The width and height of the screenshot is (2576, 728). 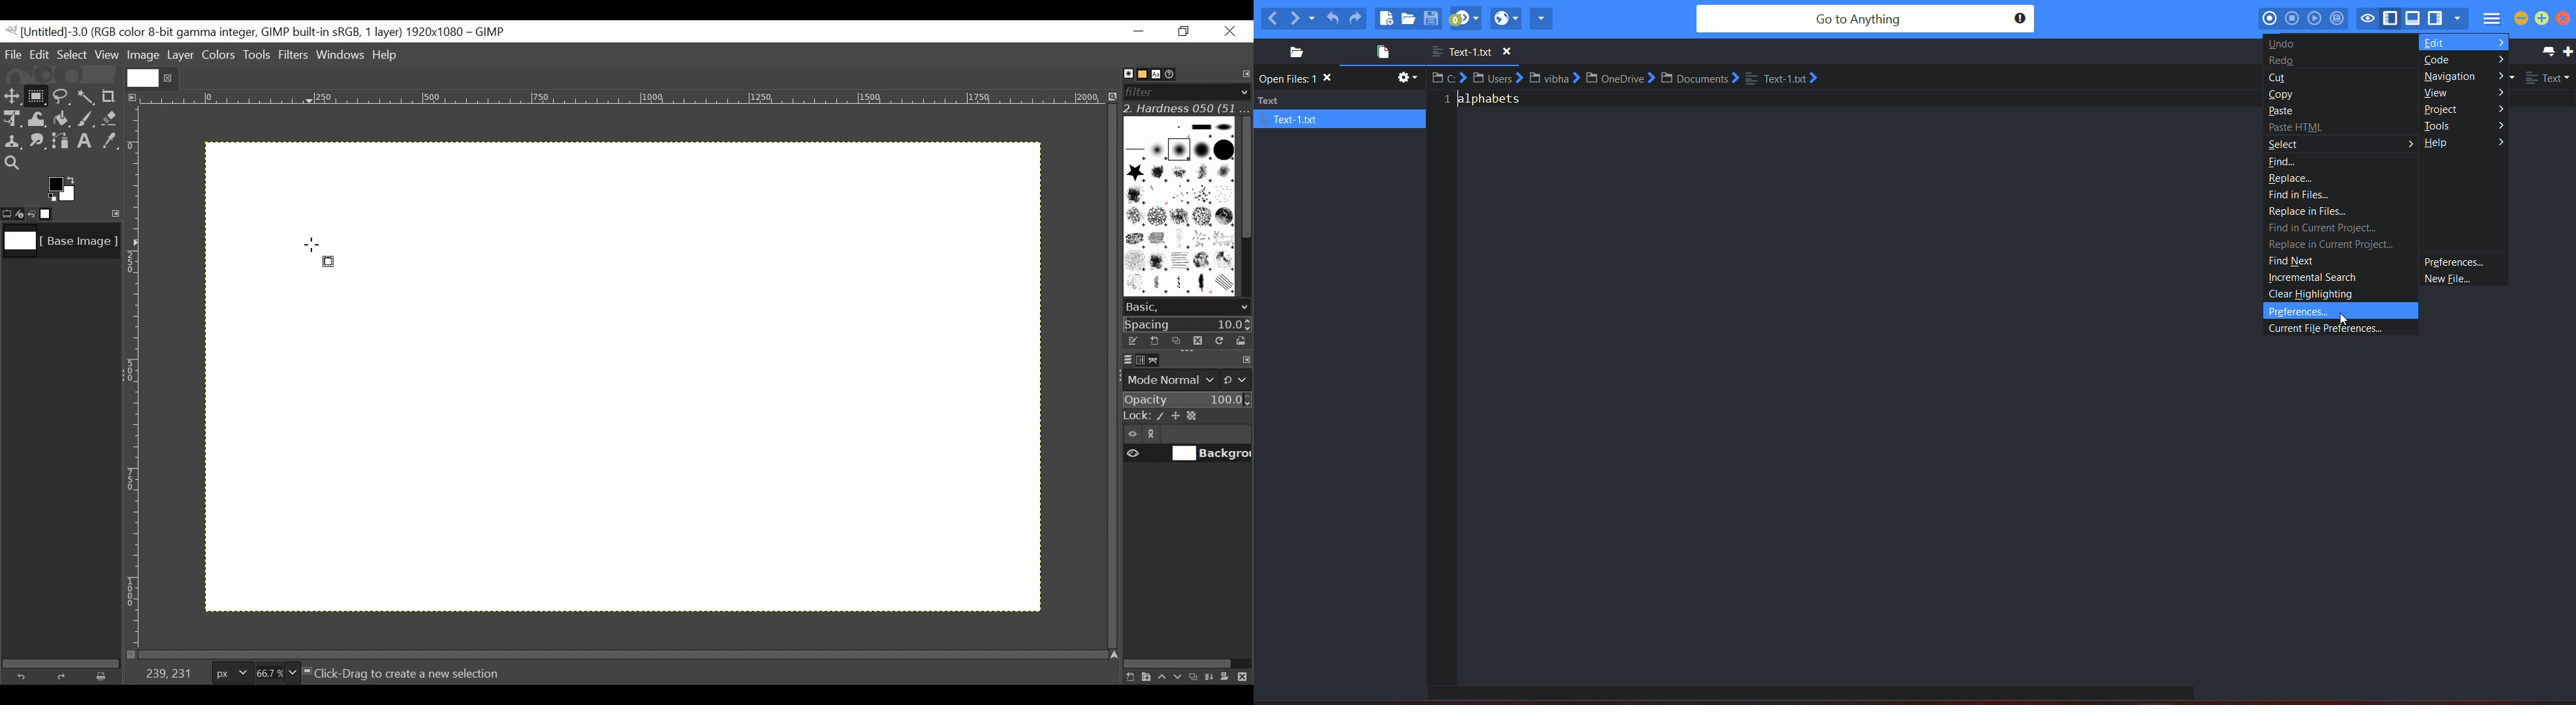 What do you see at coordinates (328, 262) in the screenshot?
I see `Rectangle select` at bounding box center [328, 262].